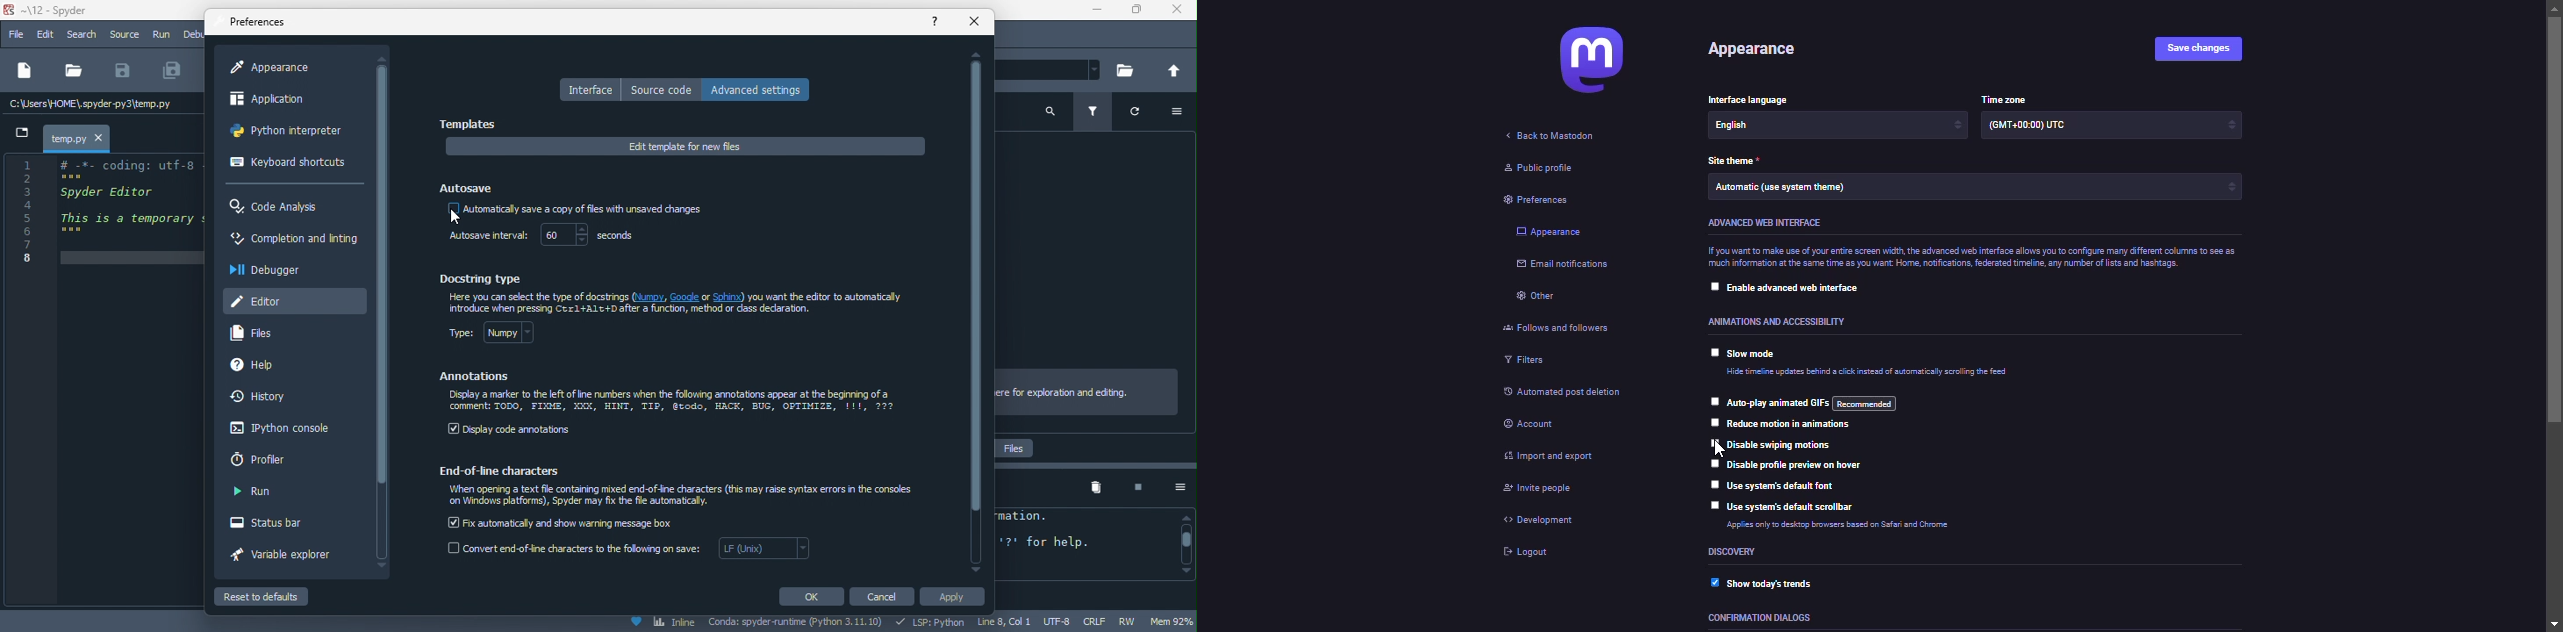 Image resolution: width=2576 pixels, height=644 pixels. What do you see at coordinates (288, 164) in the screenshot?
I see `keyboard shortcuts` at bounding box center [288, 164].